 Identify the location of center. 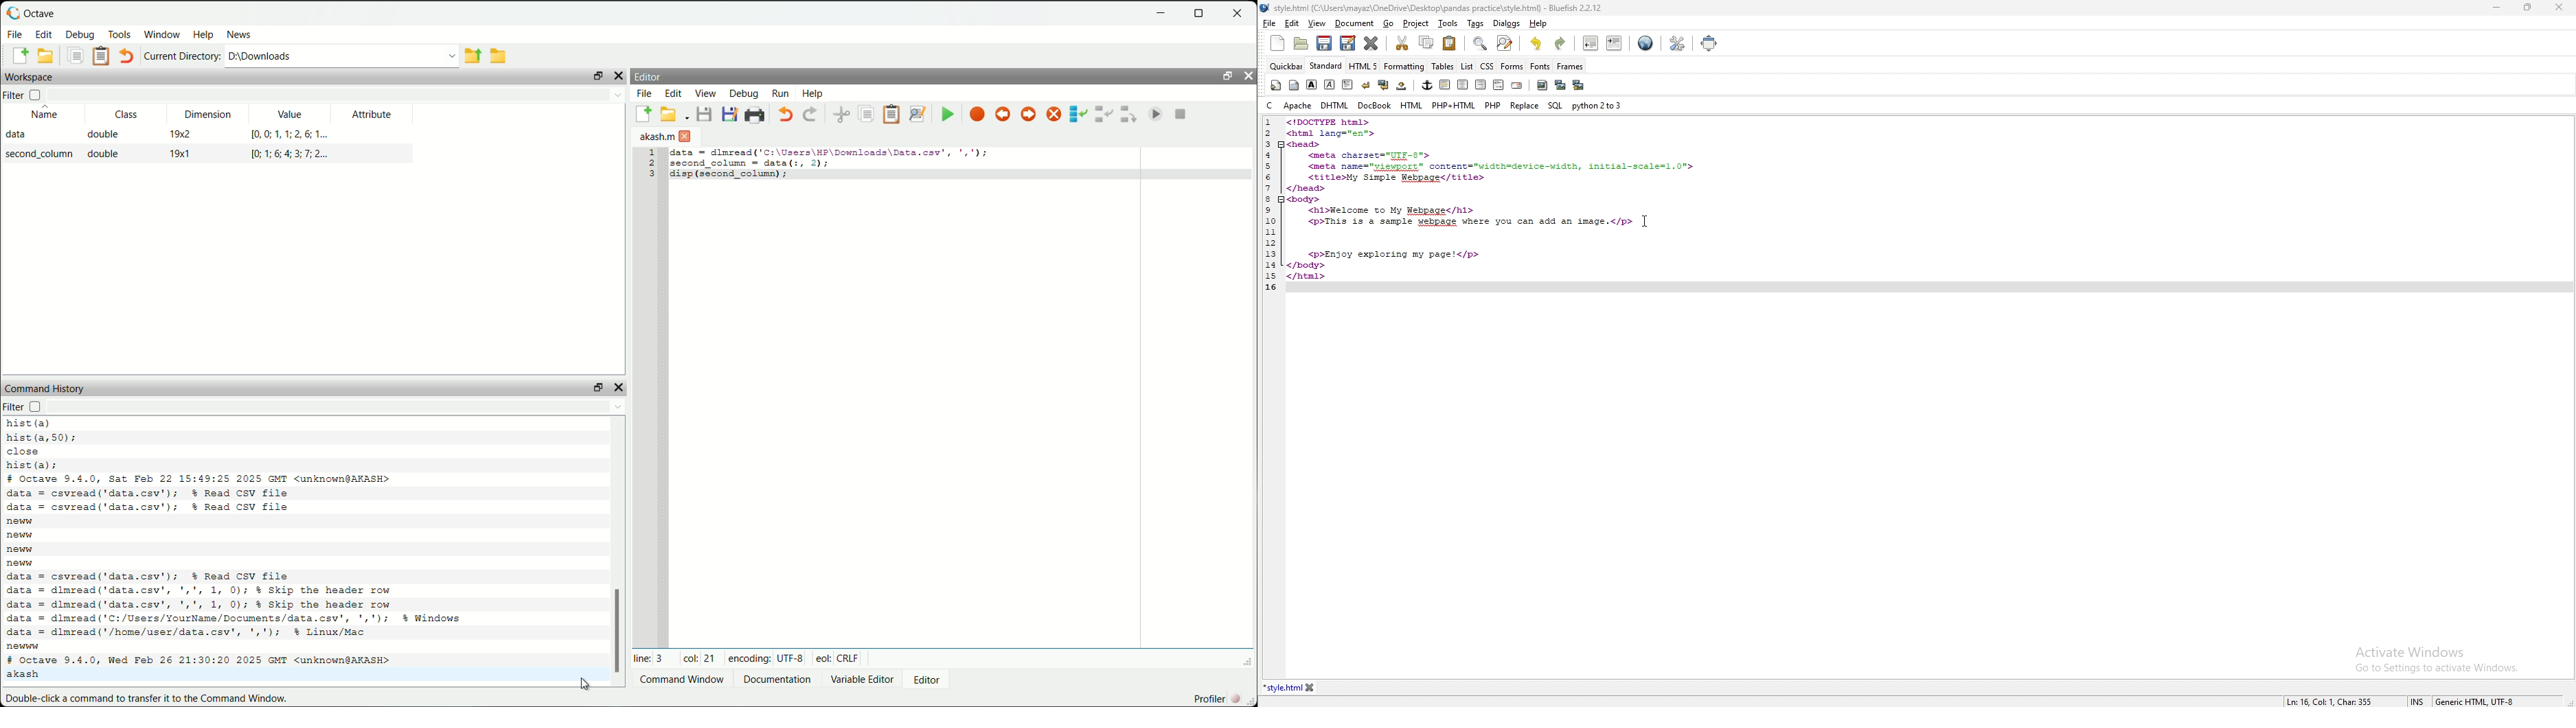
(1463, 84).